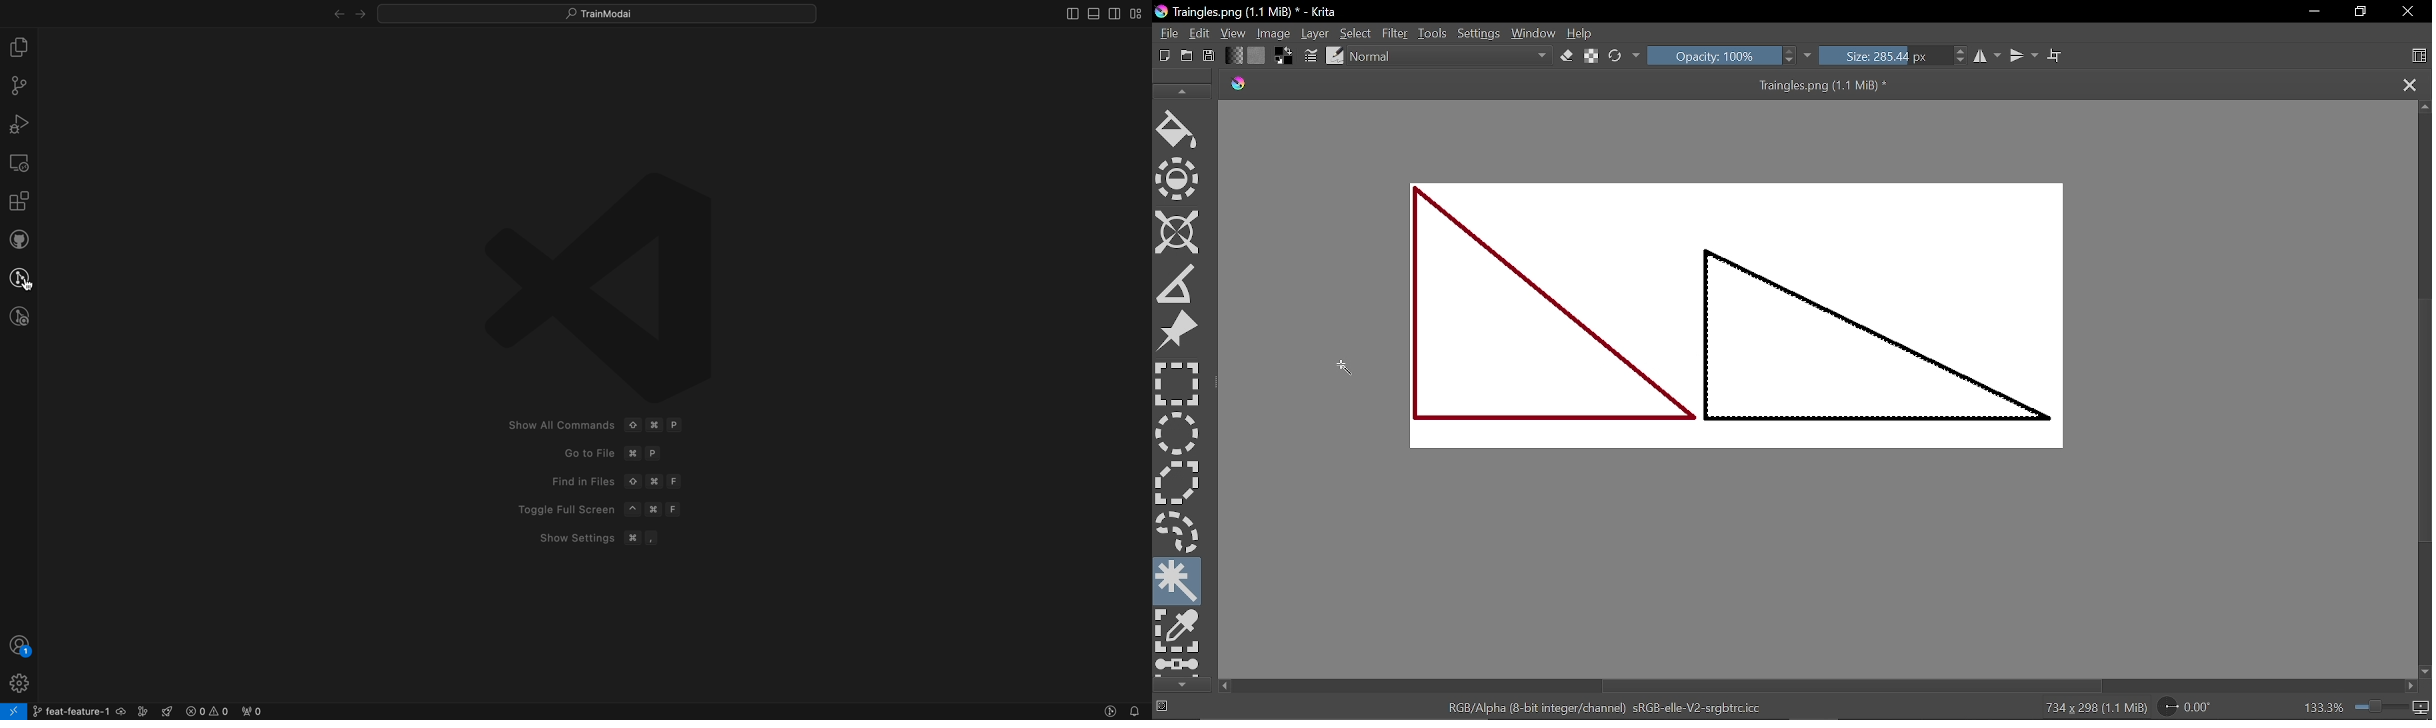 This screenshot has width=2436, height=728. What do you see at coordinates (598, 510) in the screenshot?
I see `Toggle Full Screen ~ # F` at bounding box center [598, 510].